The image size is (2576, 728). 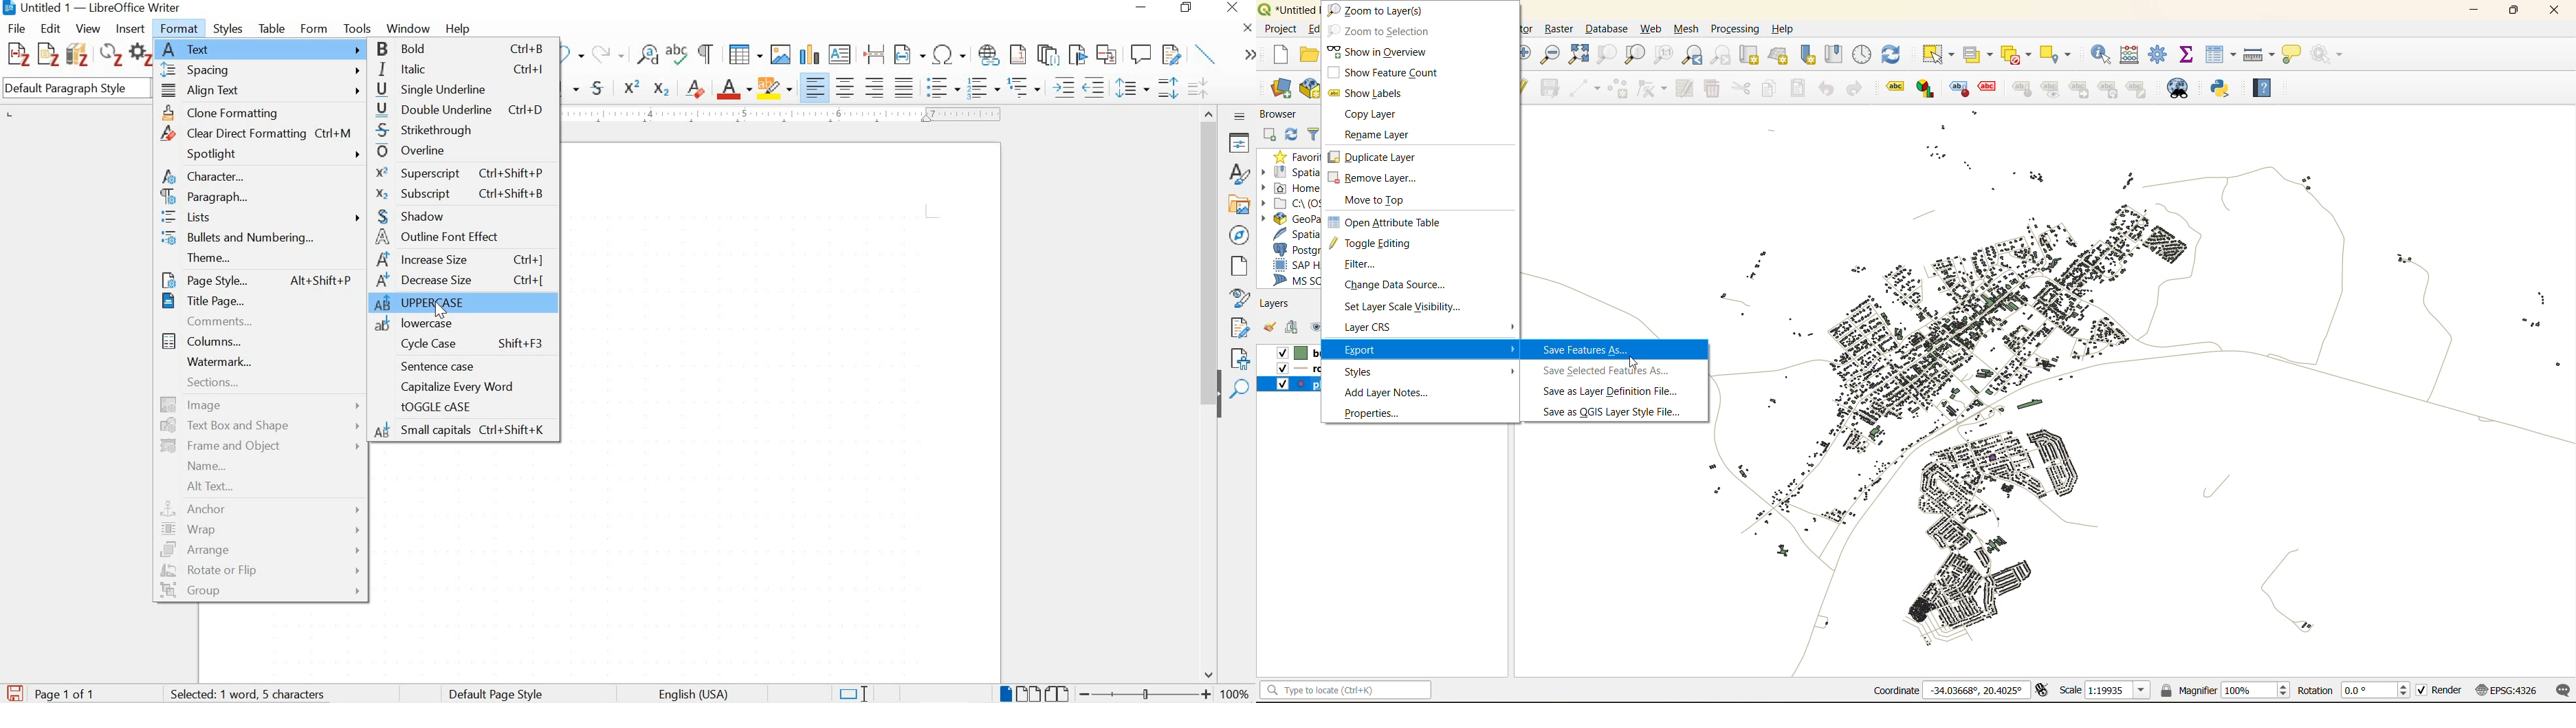 What do you see at coordinates (18, 55) in the screenshot?
I see `add/edit citation` at bounding box center [18, 55].